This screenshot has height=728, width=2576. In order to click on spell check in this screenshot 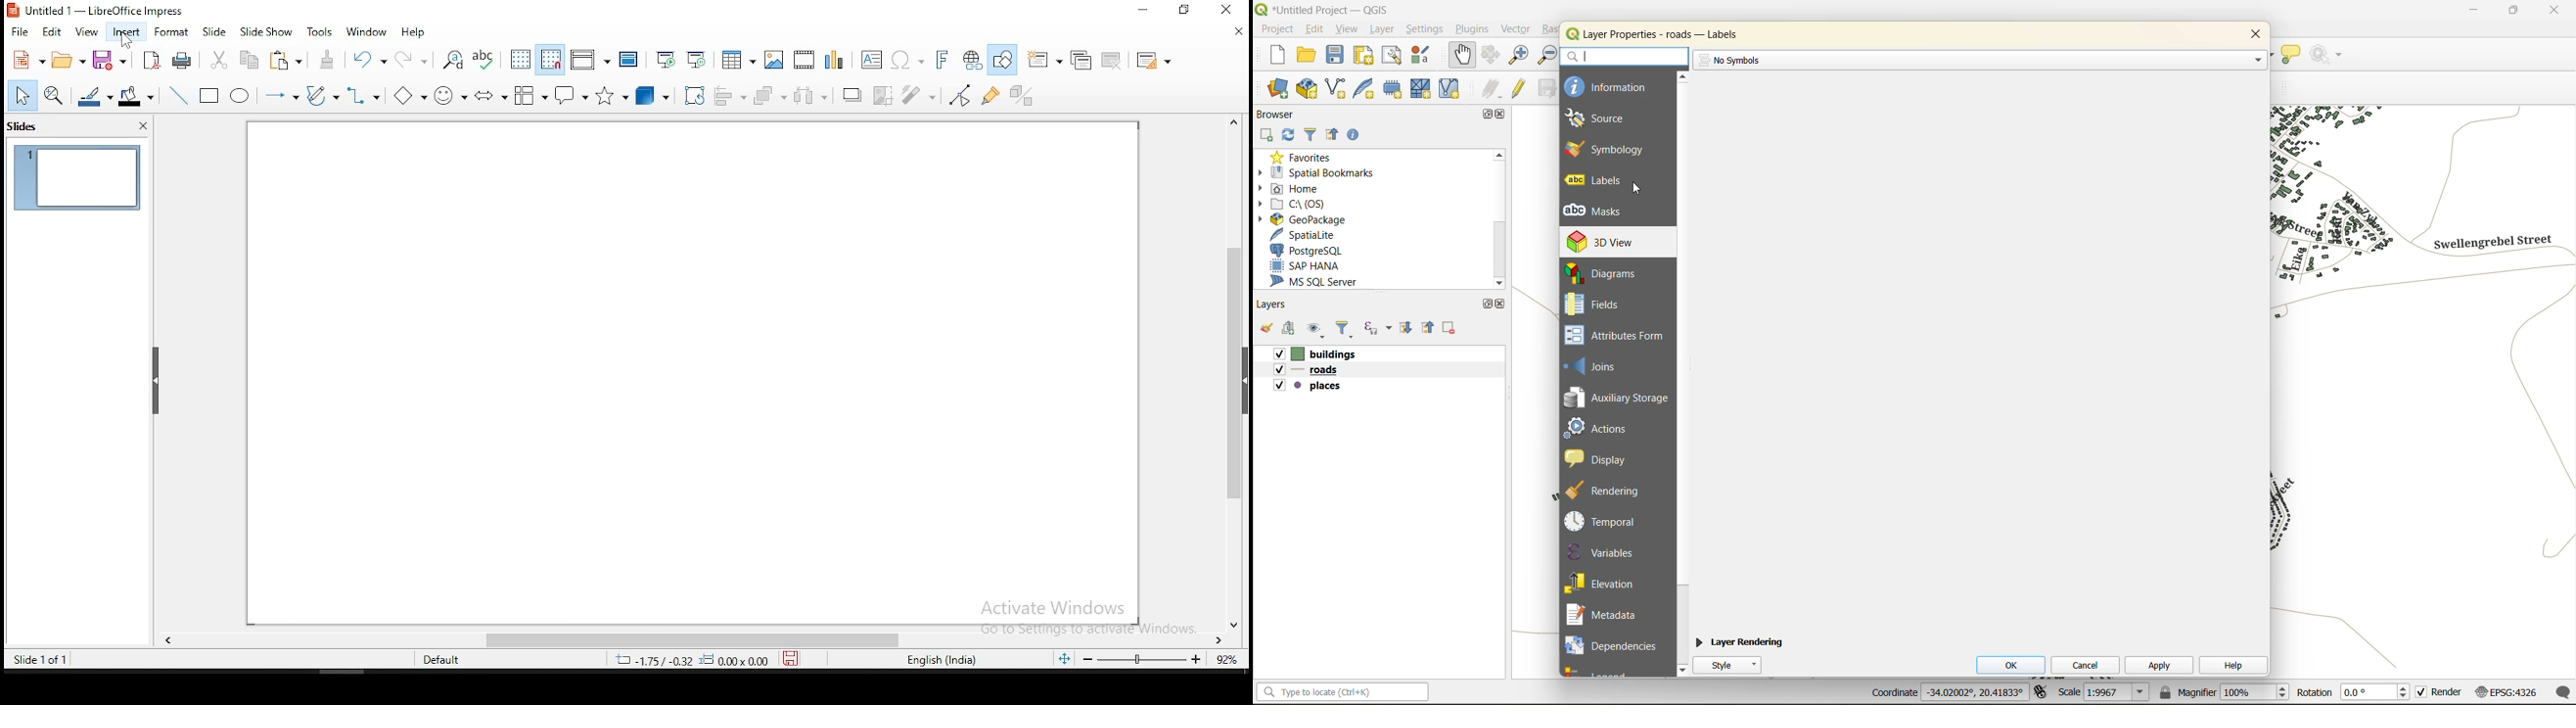, I will do `click(484, 57)`.